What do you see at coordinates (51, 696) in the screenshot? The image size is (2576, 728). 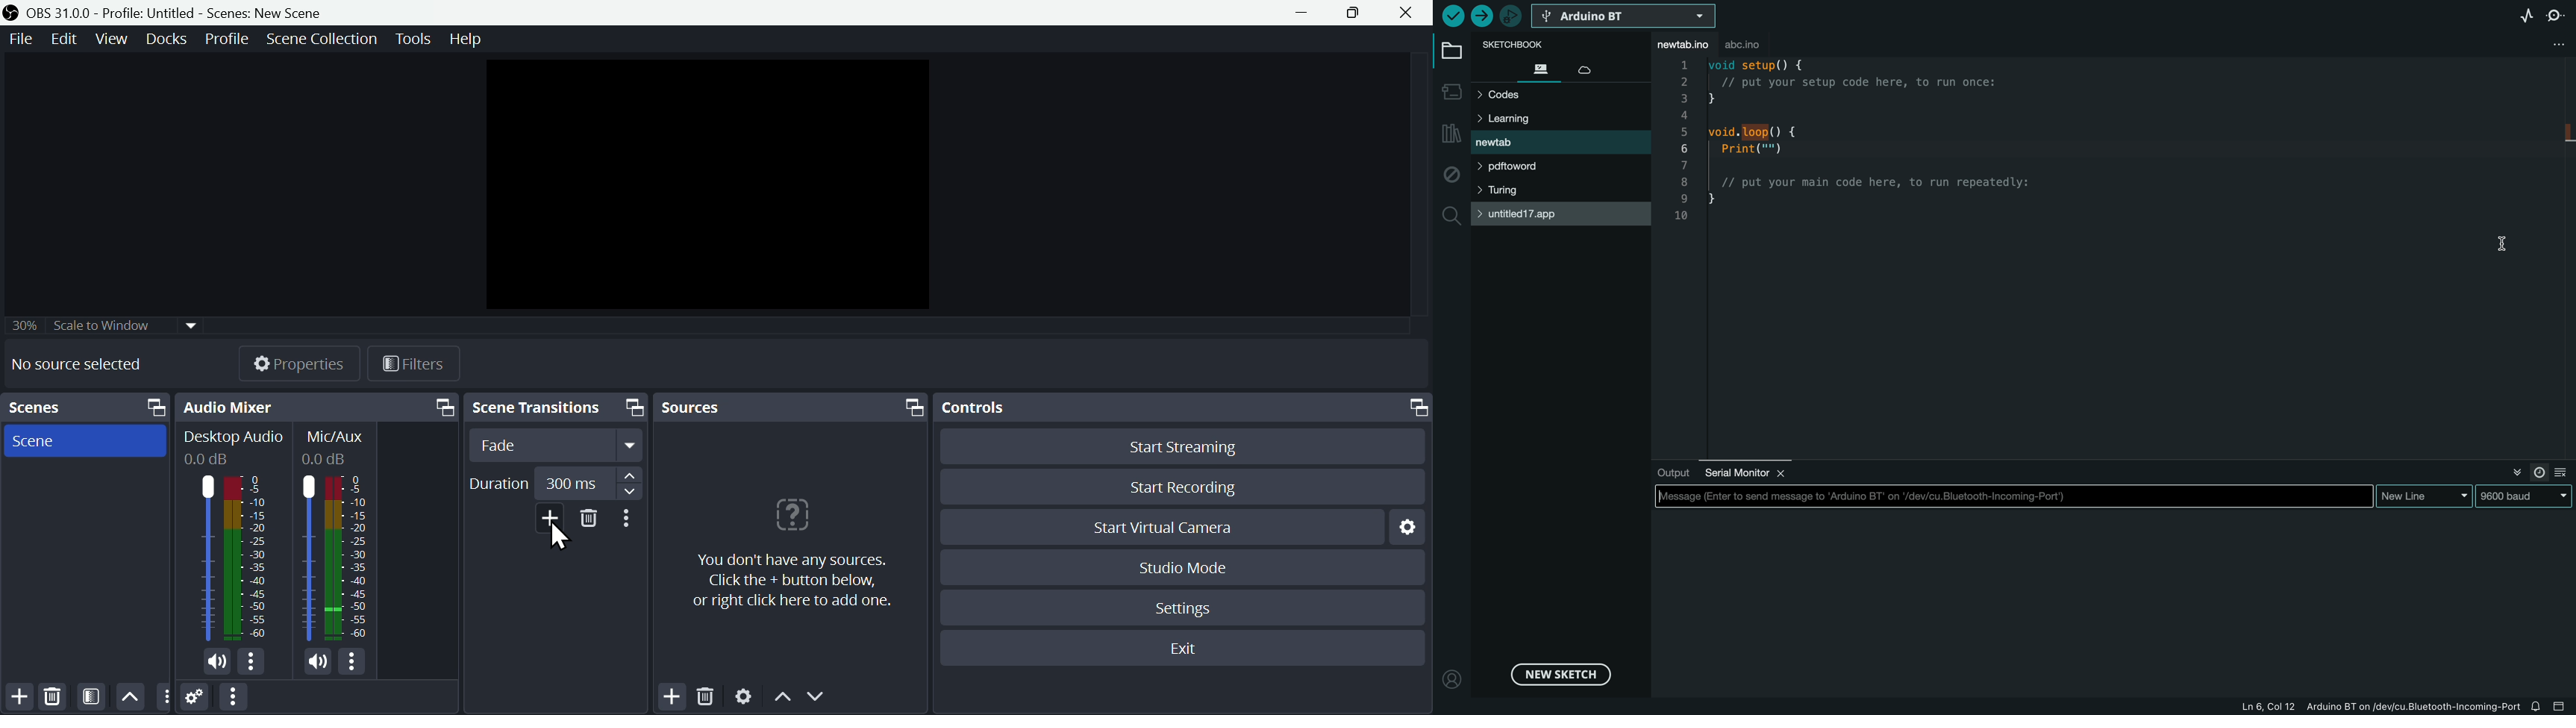 I see `Delete` at bounding box center [51, 696].